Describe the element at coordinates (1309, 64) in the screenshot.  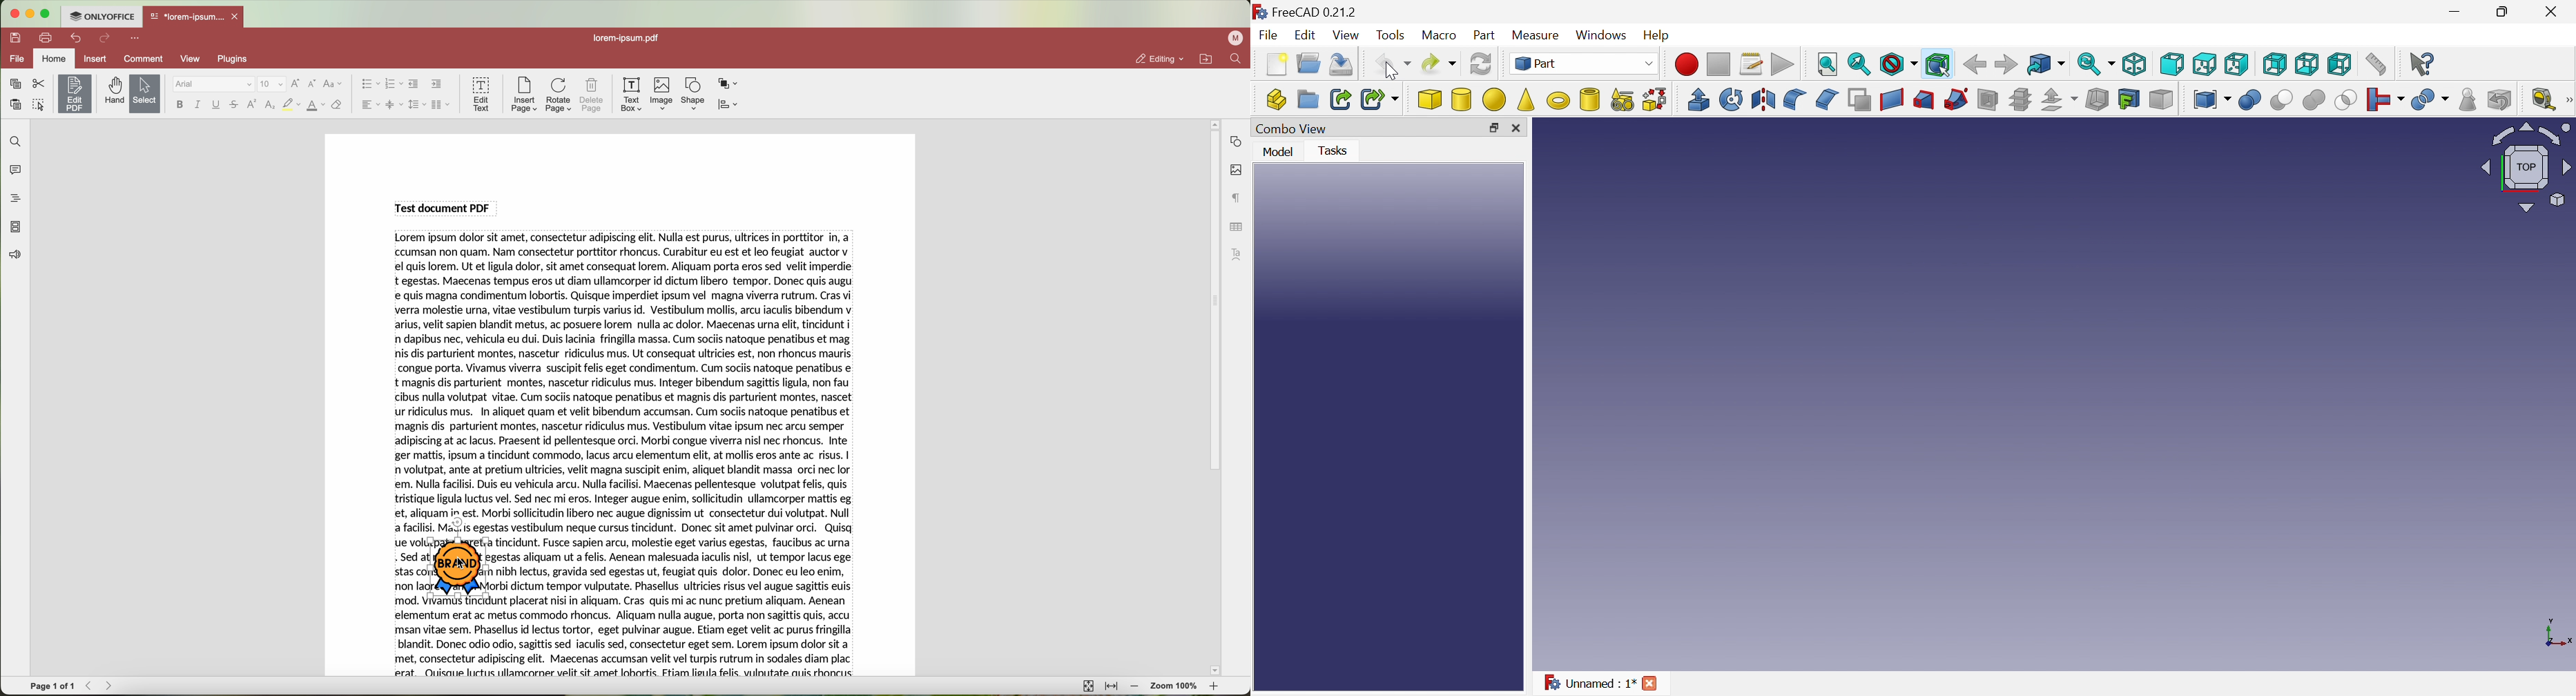
I see `Open` at that location.